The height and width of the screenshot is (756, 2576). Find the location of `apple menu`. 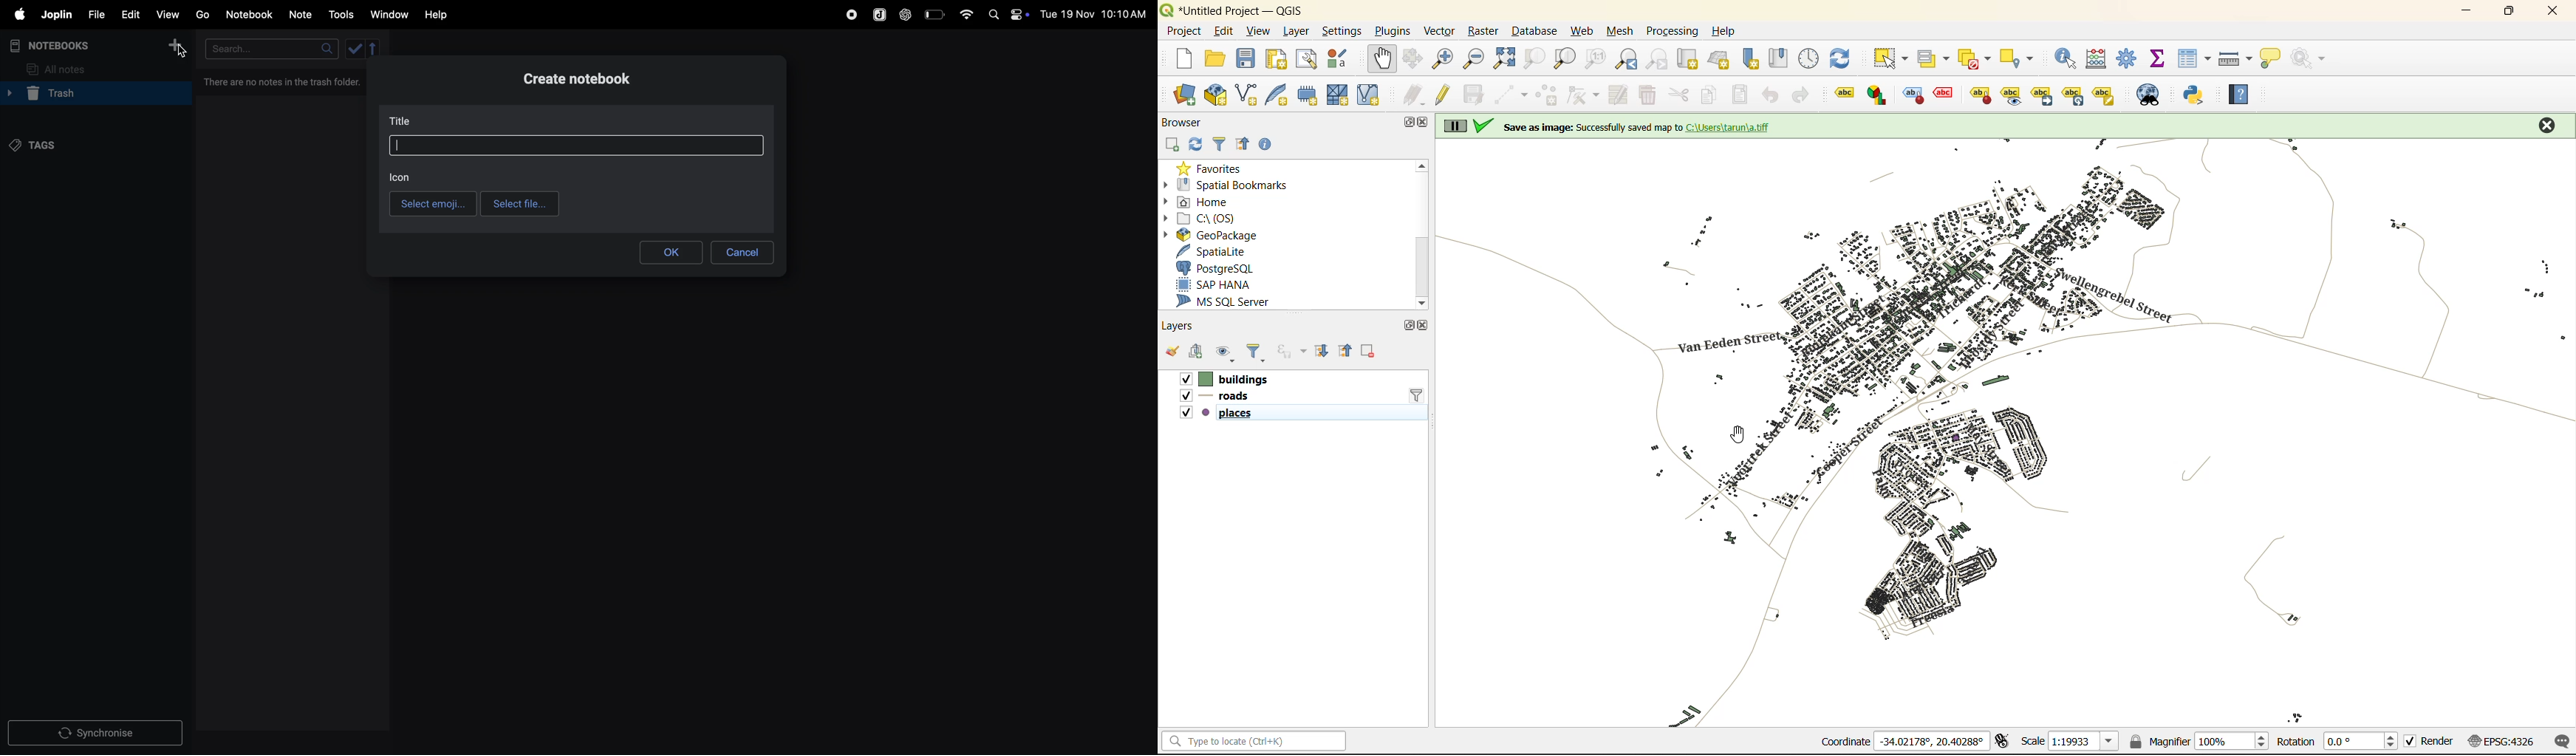

apple menu is located at coordinates (19, 15).